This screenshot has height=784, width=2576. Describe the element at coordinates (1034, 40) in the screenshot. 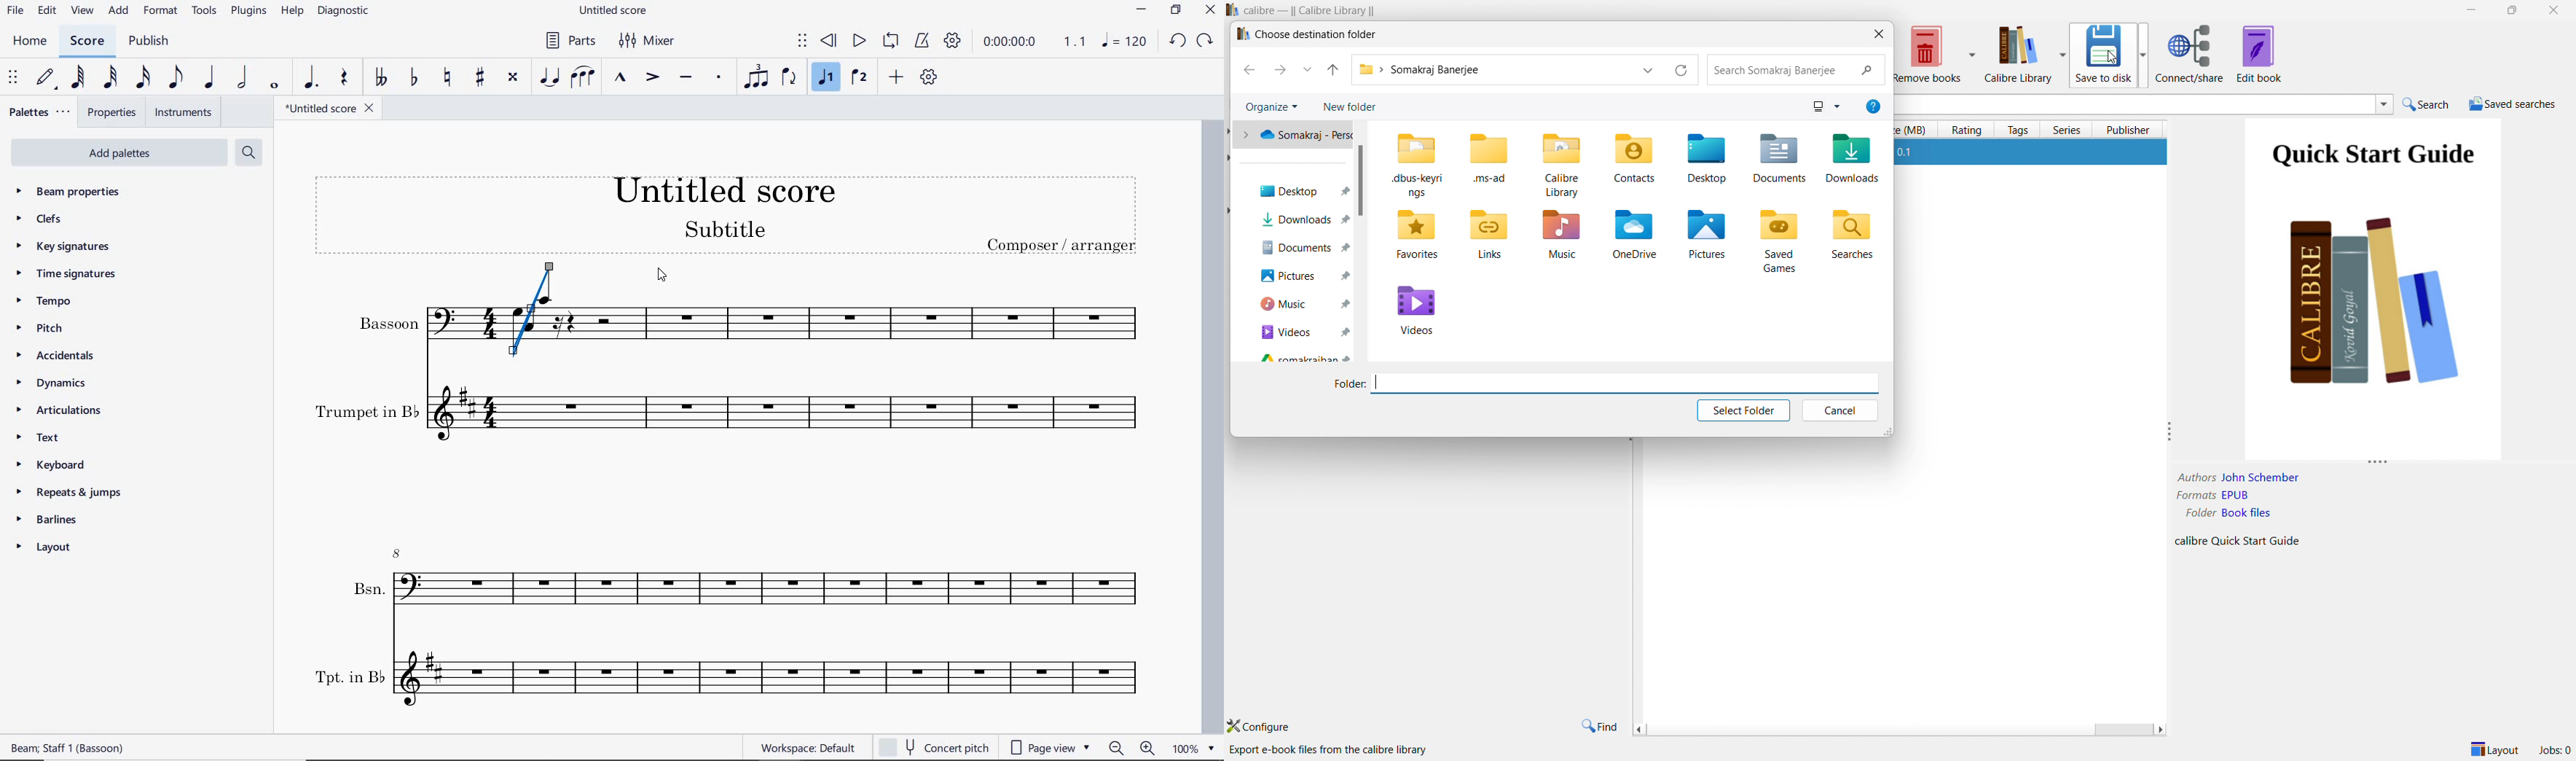

I see `Play time` at that location.